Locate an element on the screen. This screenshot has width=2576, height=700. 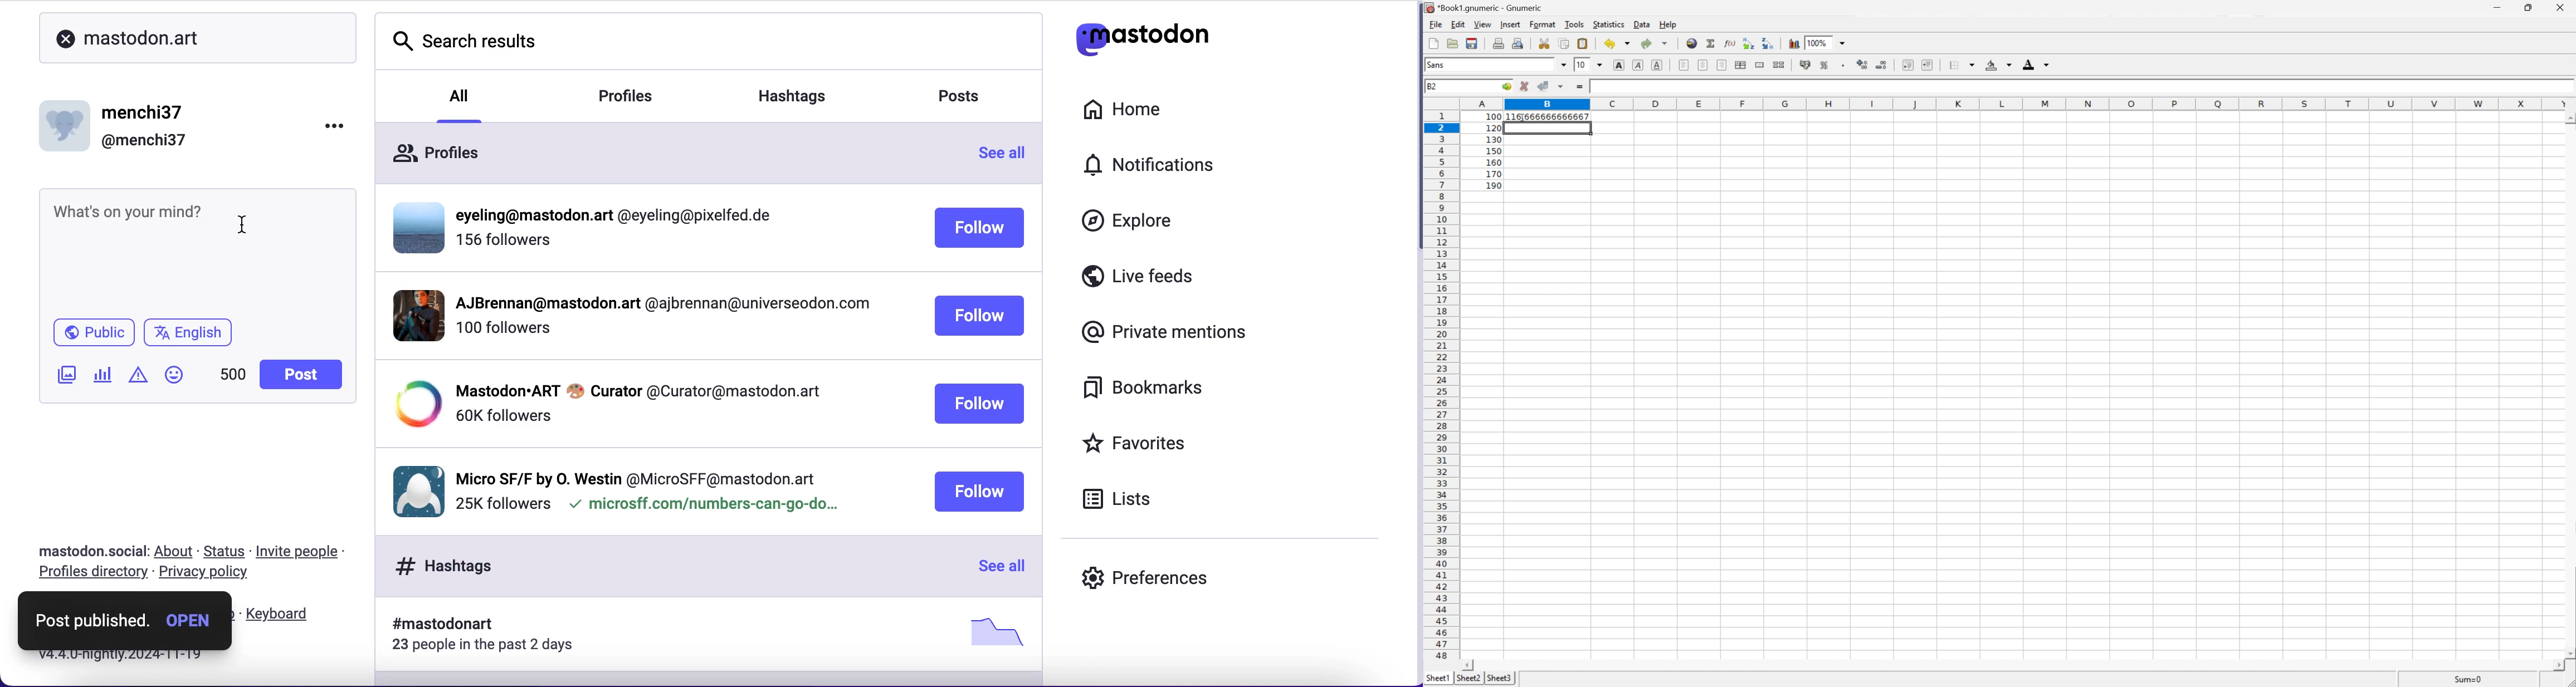
profile is located at coordinates (638, 390).